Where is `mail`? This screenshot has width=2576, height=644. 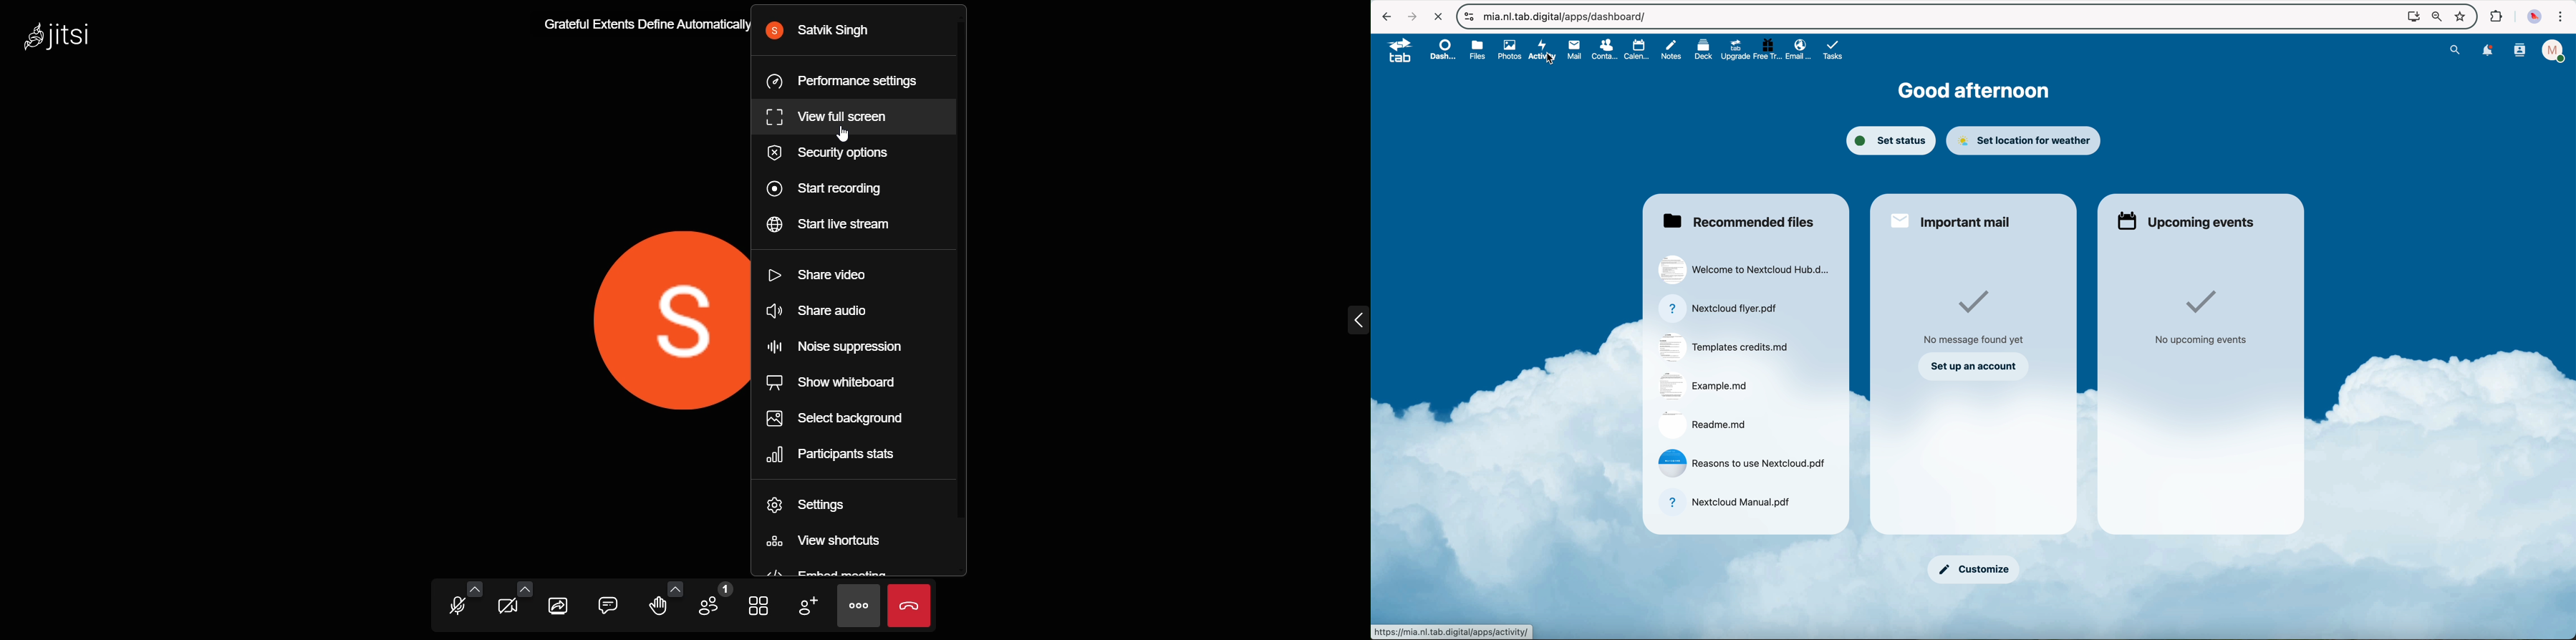
mail is located at coordinates (1572, 50).